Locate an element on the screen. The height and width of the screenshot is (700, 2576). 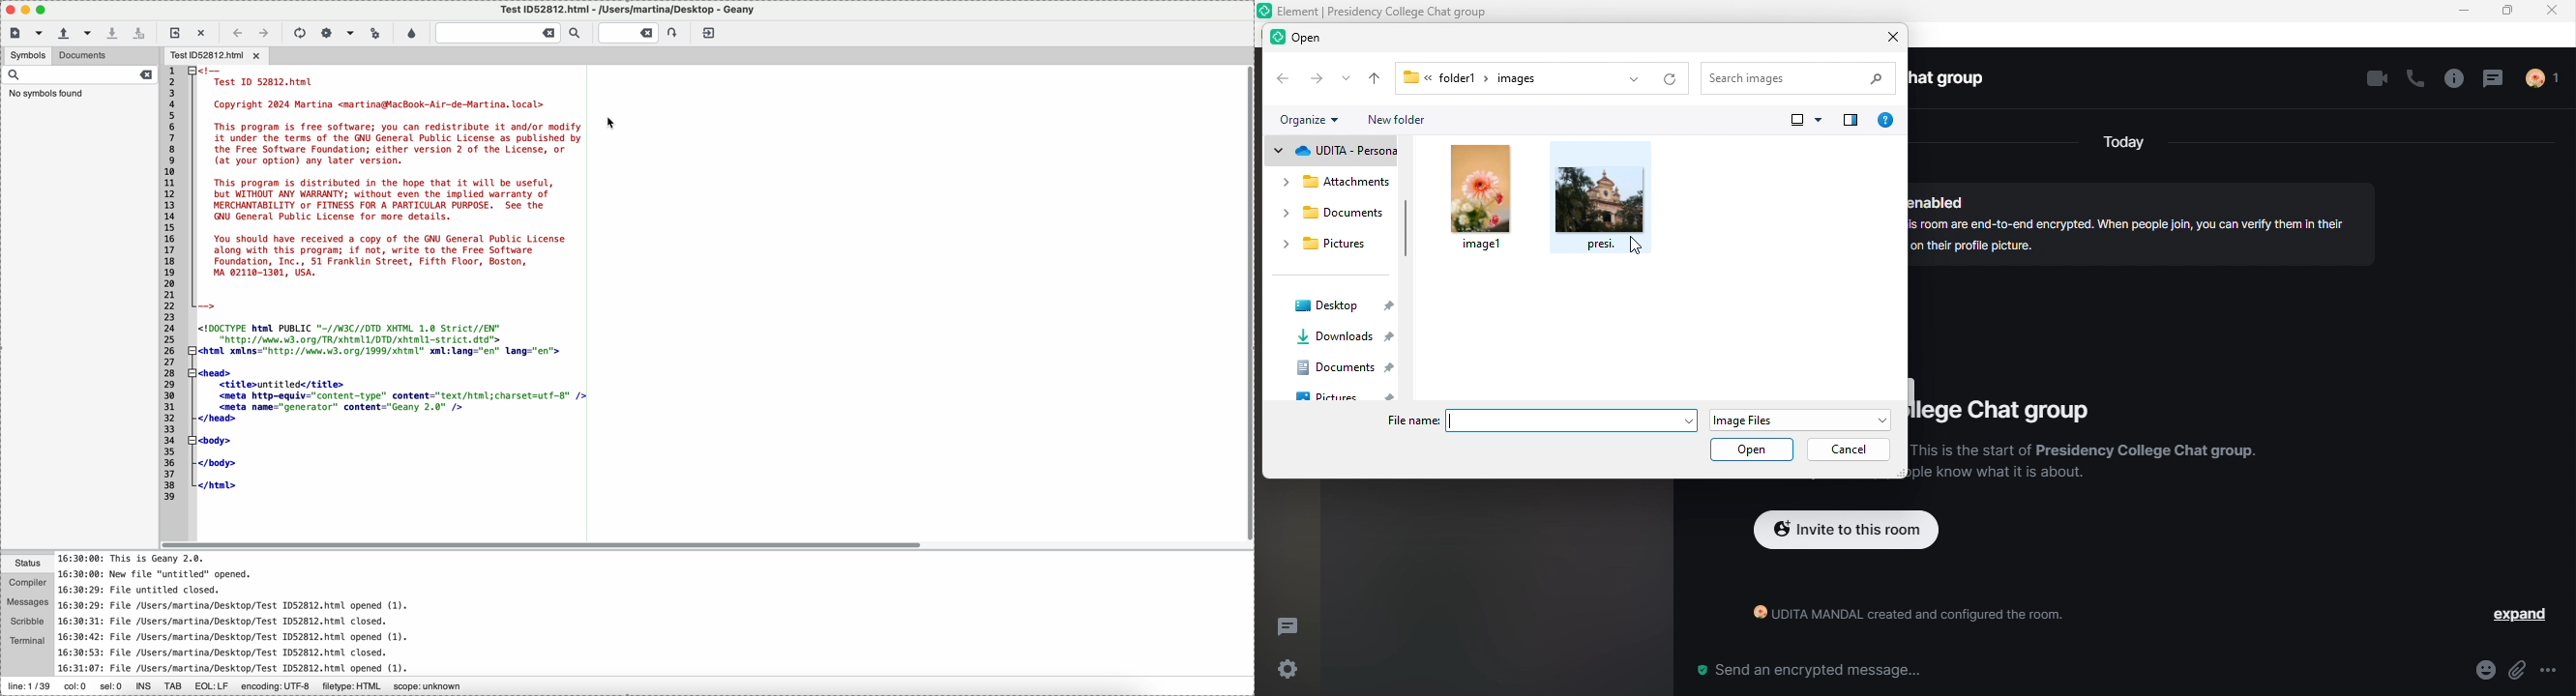
no symbols found is located at coordinates (46, 95).